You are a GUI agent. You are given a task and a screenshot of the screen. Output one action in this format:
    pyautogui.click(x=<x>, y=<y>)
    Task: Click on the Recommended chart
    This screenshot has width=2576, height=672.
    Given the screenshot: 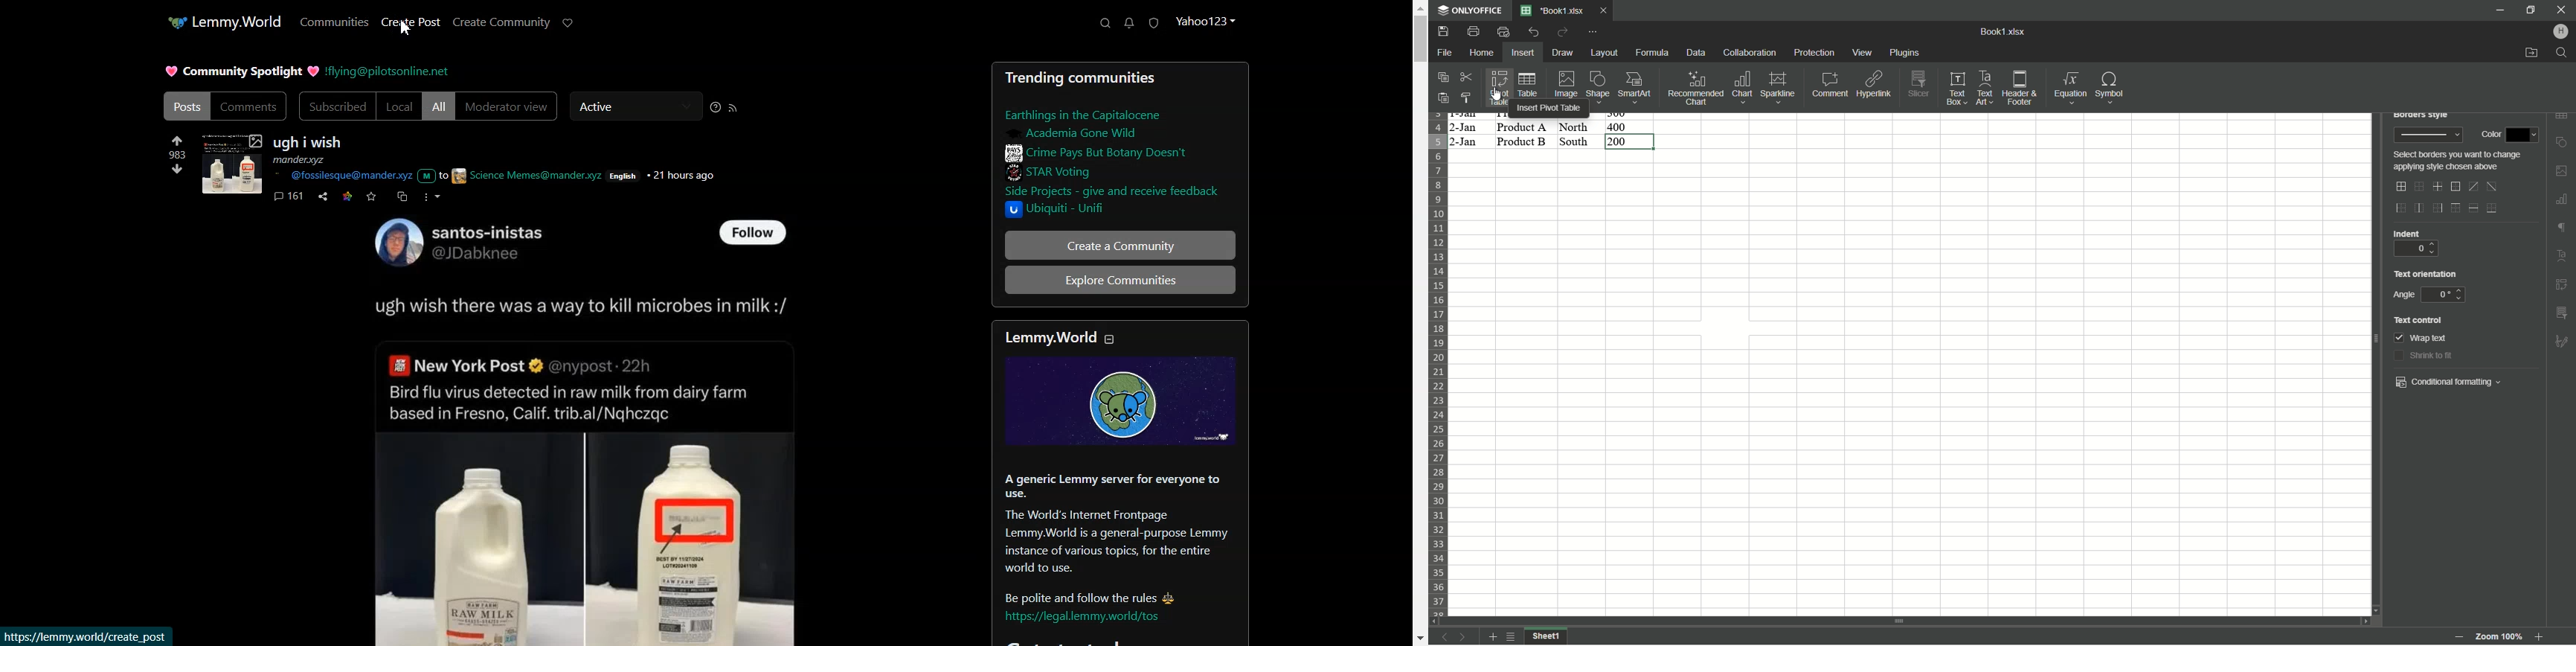 What is the action you would take?
    pyautogui.click(x=1697, y=89)
    